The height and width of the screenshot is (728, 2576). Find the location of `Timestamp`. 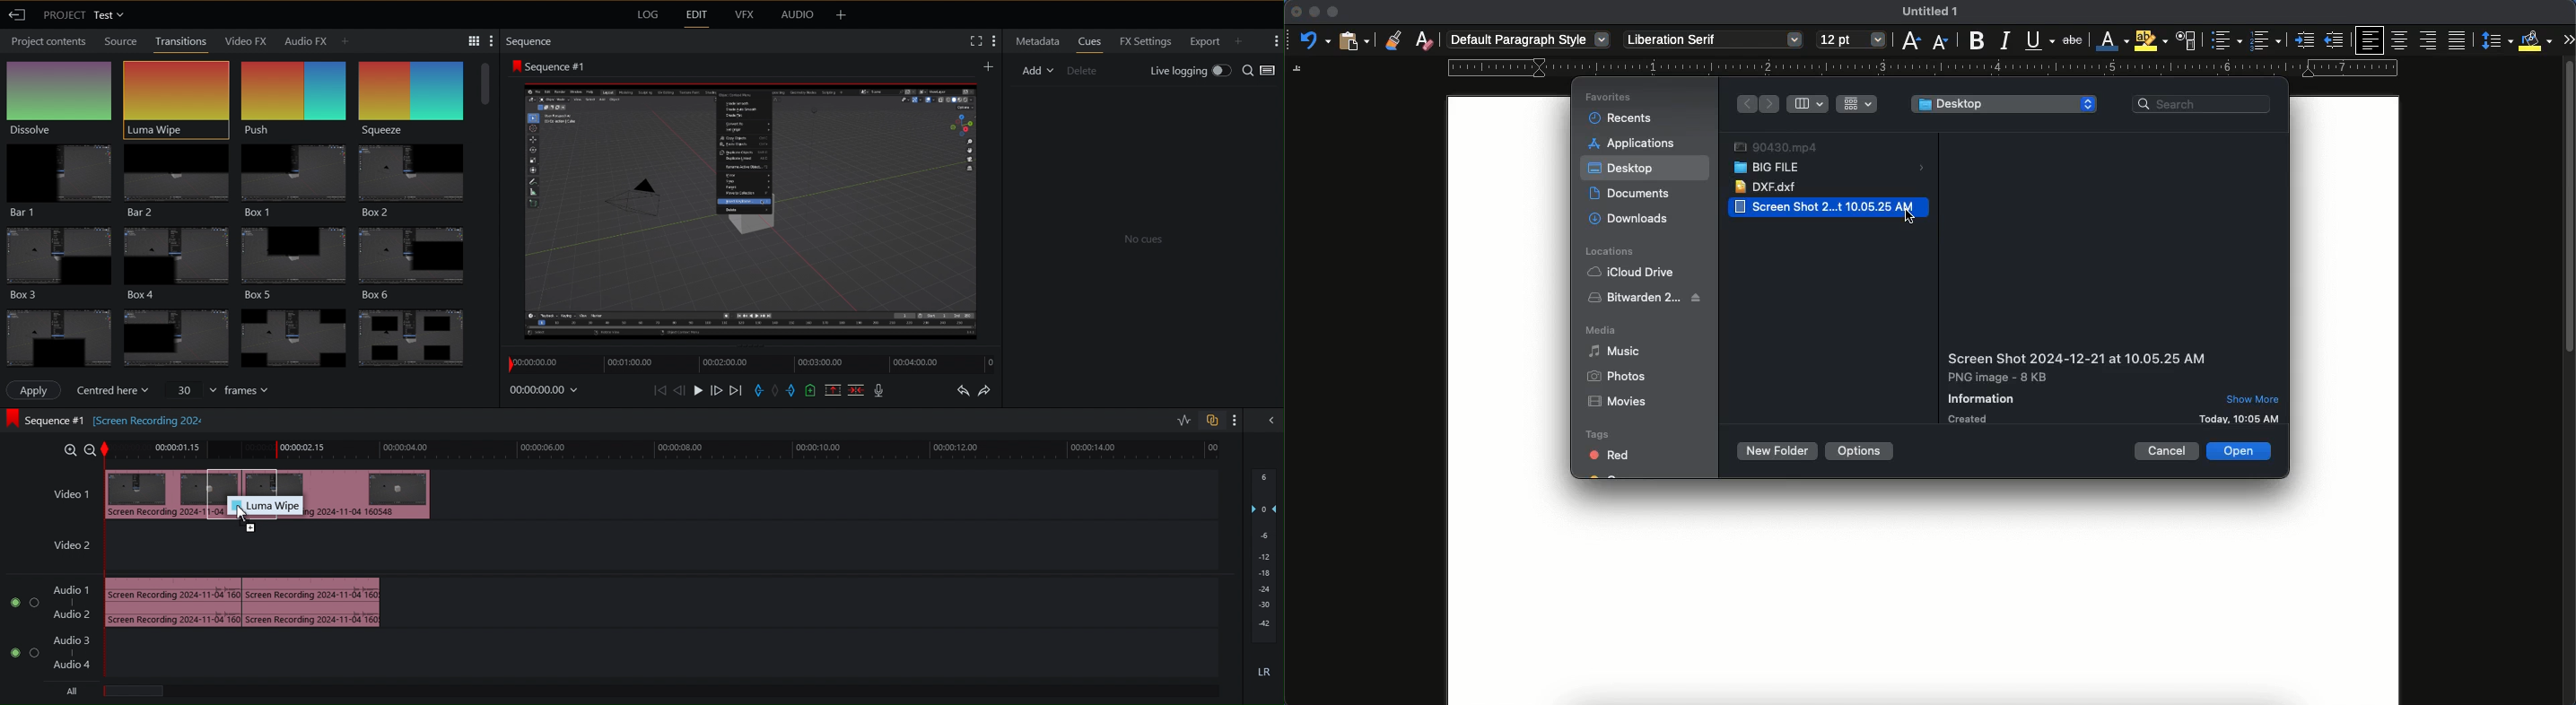

Timestamp is located at coordinates (547, 390).